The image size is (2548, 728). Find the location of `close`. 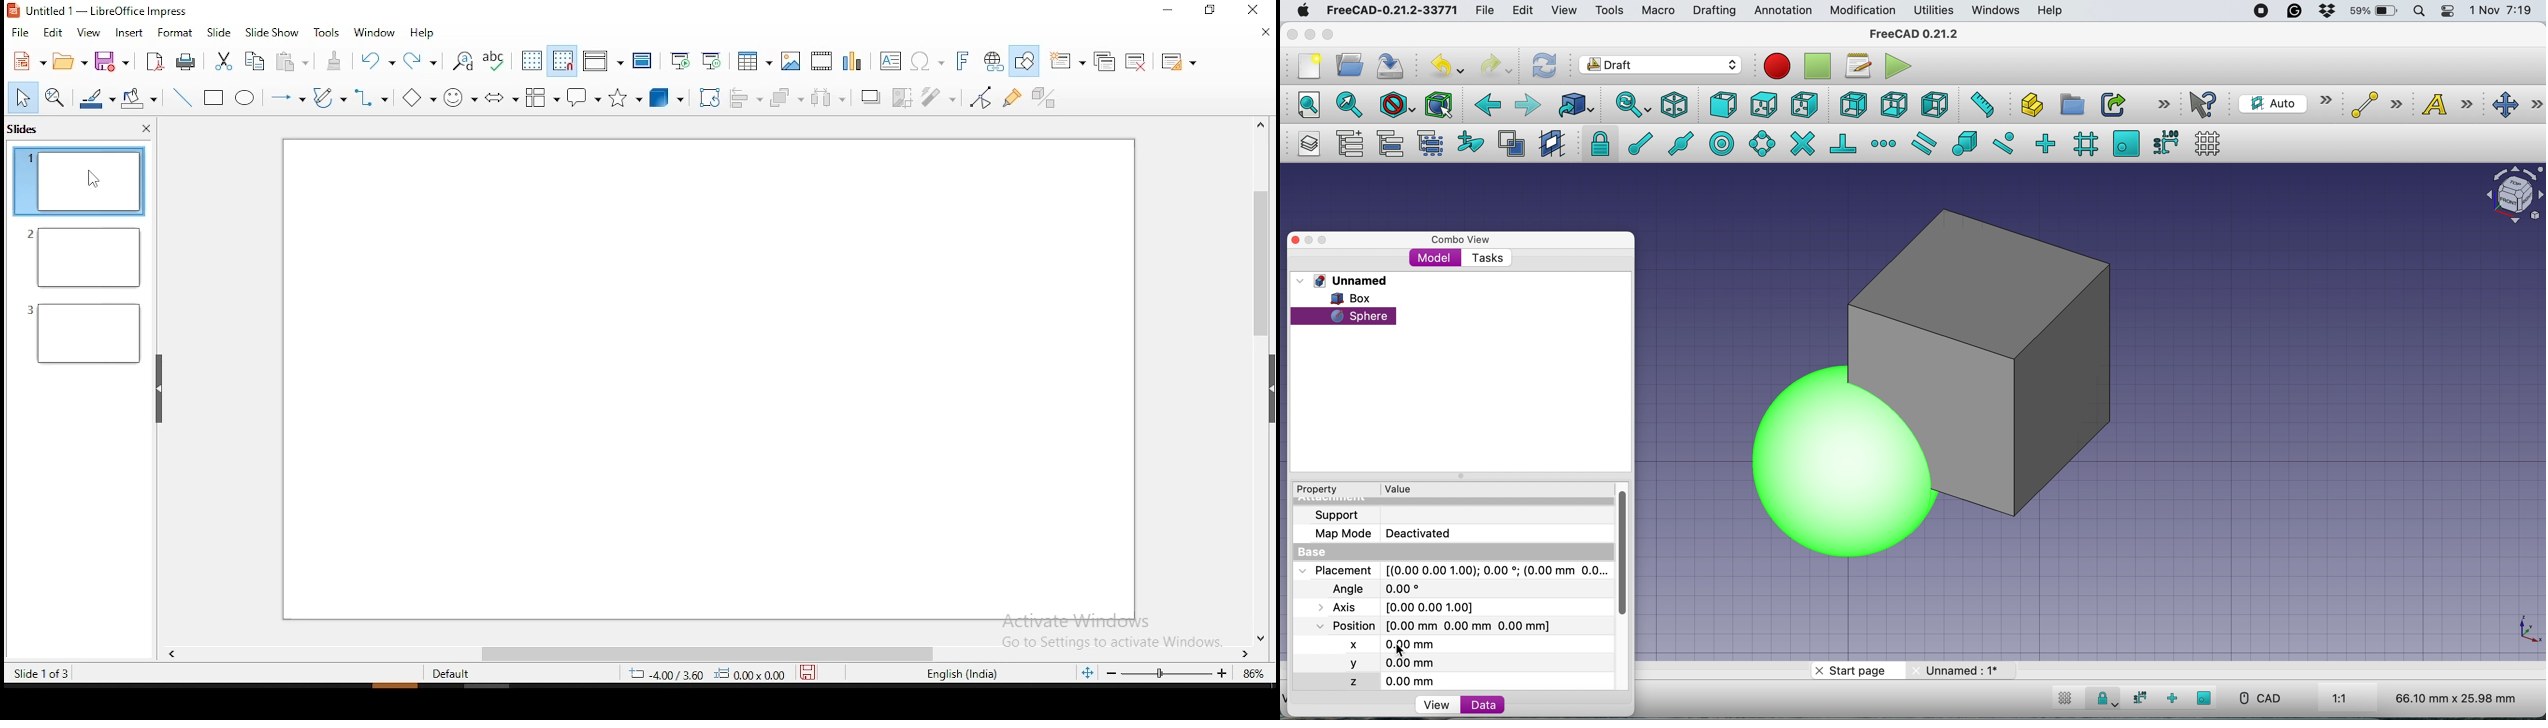

close is located at coordinates (1299, 237).